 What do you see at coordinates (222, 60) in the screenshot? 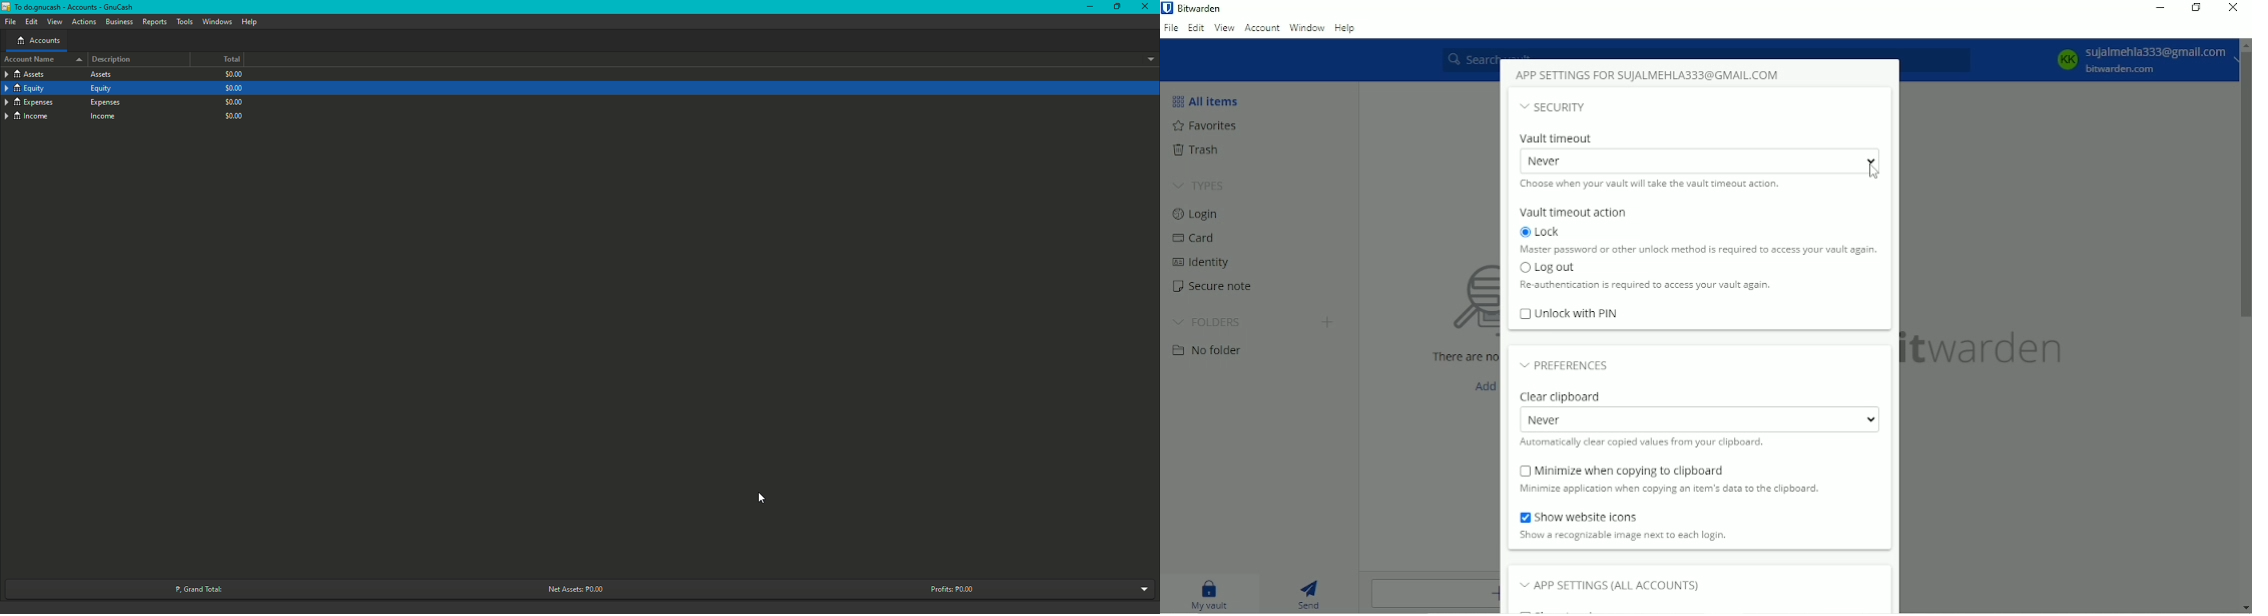
I see `Total` at bounding box center [222, 60].